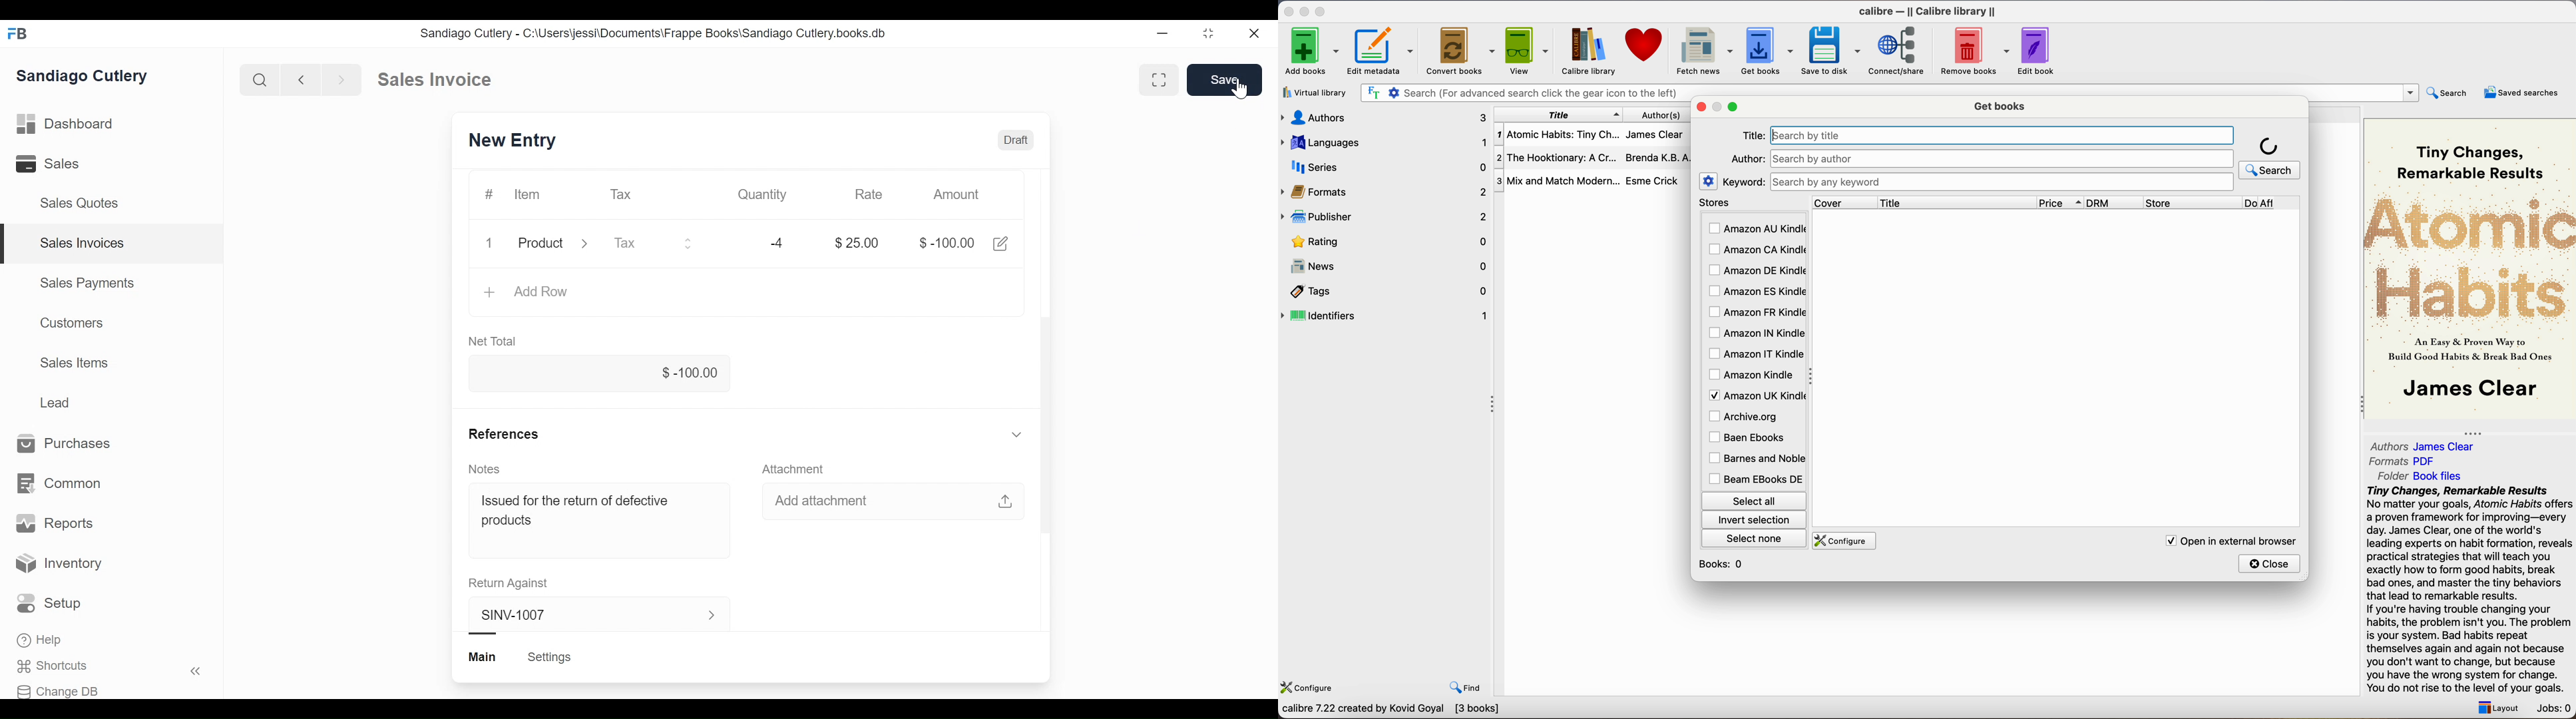 The width and height of the screenshot is (2576, 728). Describe the element at coordinates (956, 194) in the screenshot. I see `Amount` at that location.